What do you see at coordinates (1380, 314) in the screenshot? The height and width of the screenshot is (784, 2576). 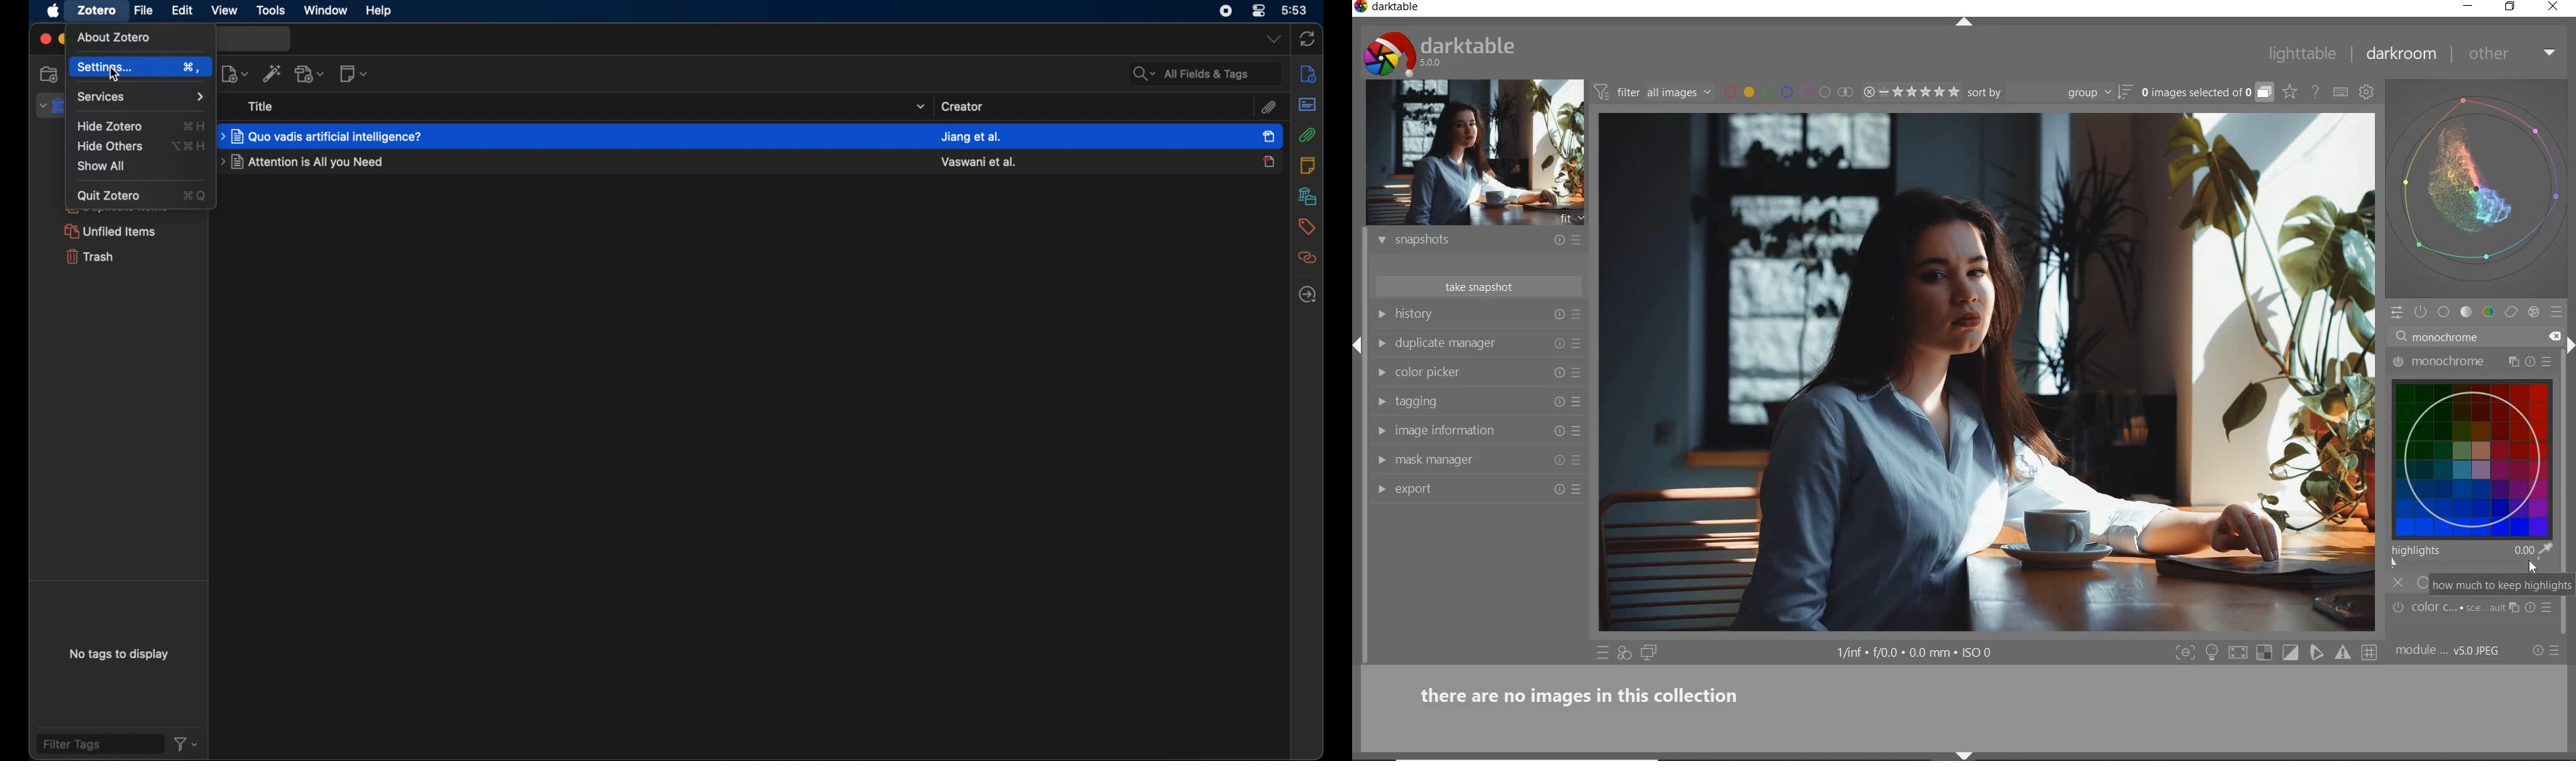 I see `show module` at bounding box center [1380, 314].